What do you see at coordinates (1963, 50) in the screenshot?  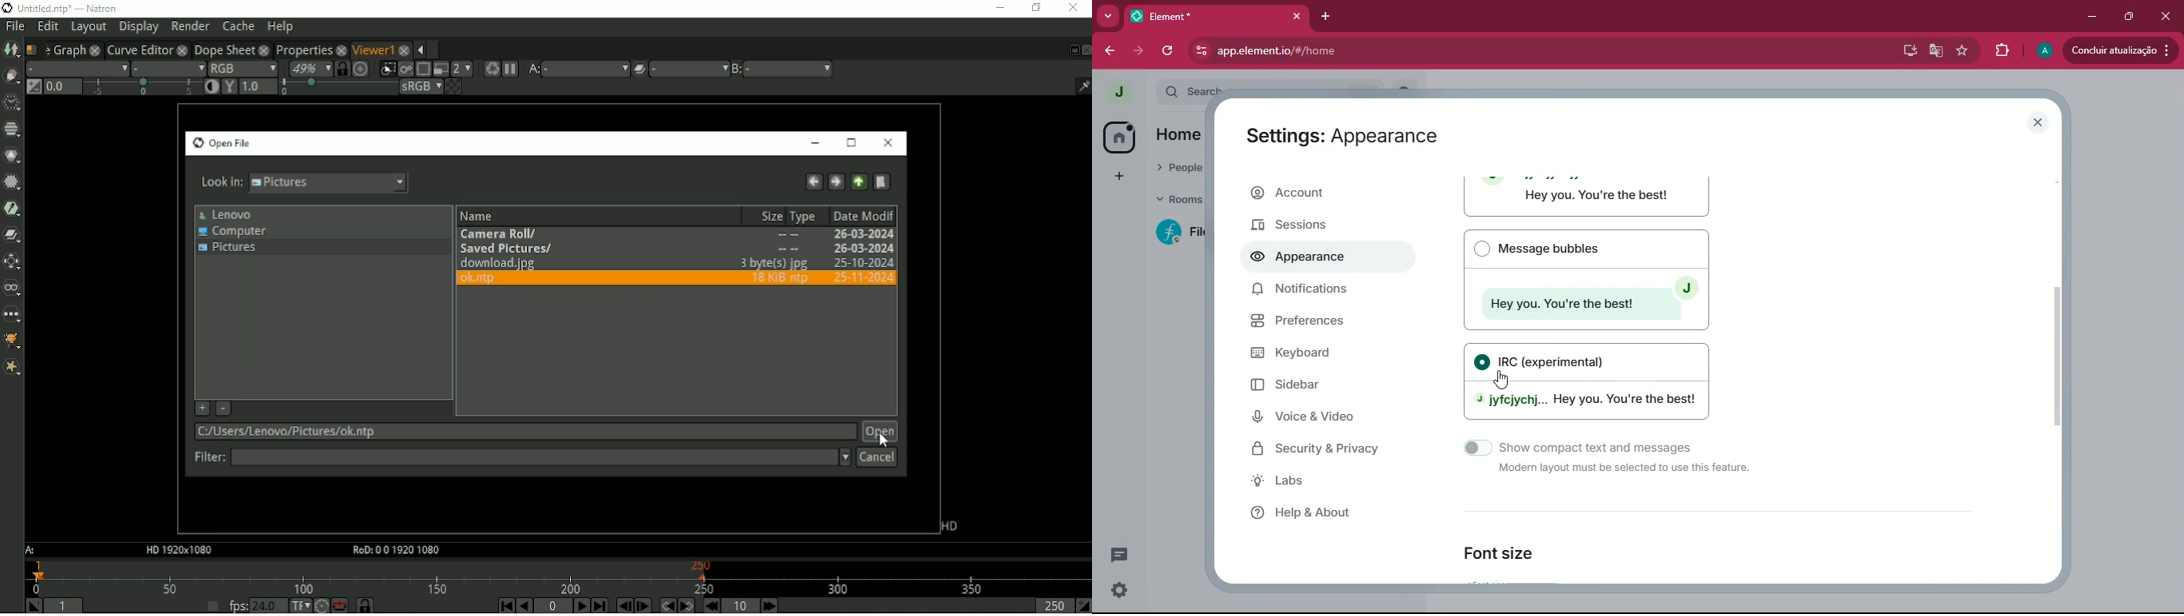 I see `favourite` at bounding box center [1963, 50].